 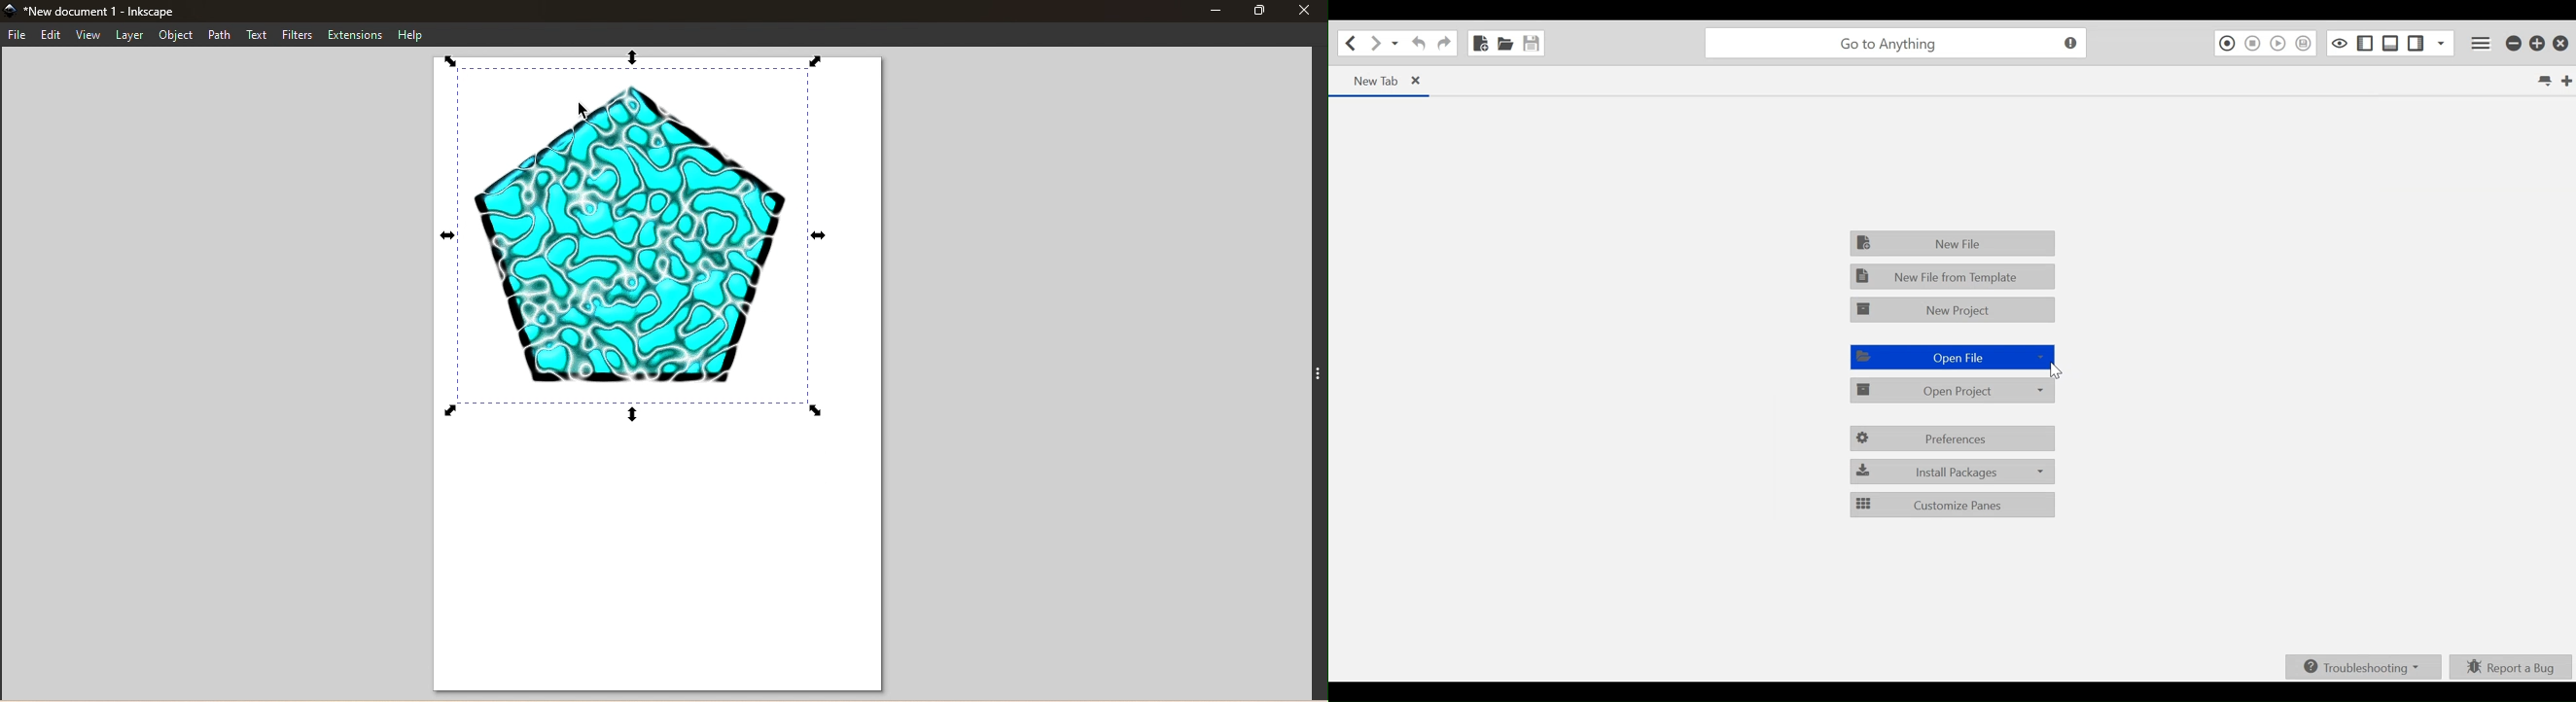 I want to click on Minimize, so click(x=1214, y=10).